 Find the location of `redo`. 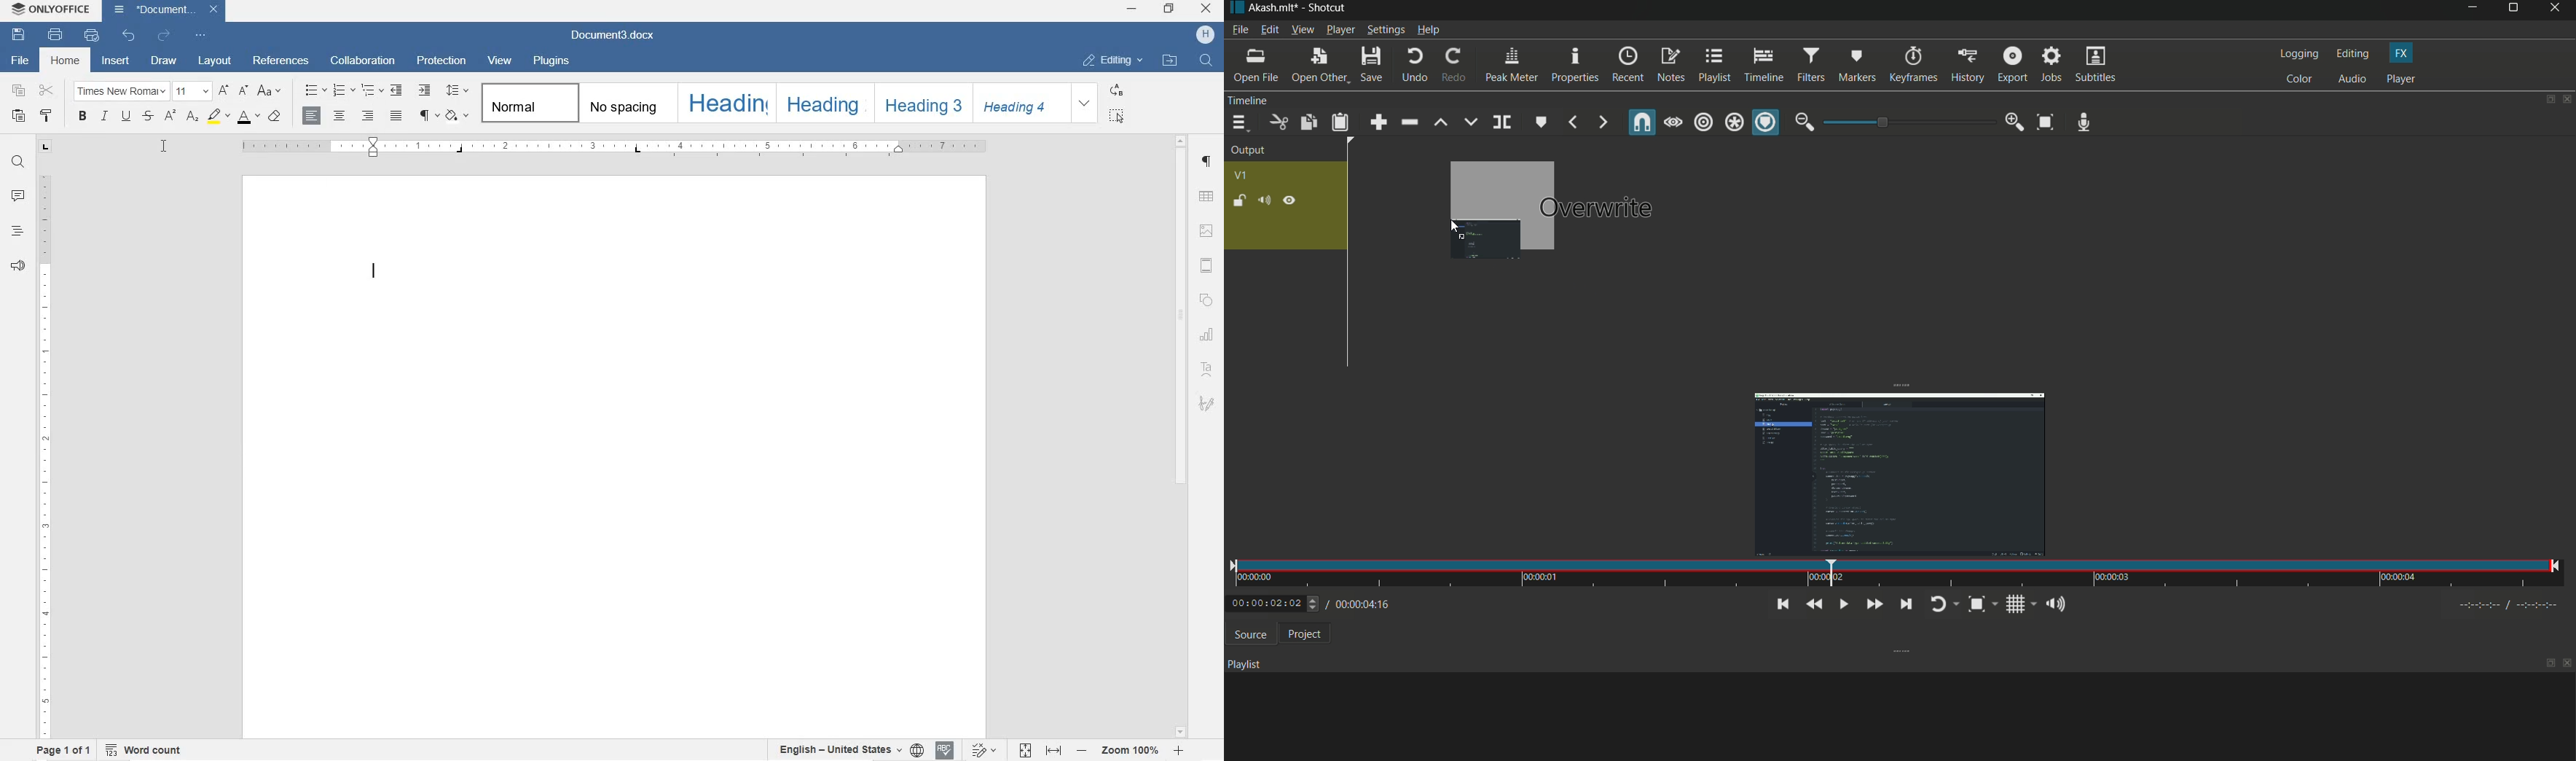

redo is located at coordinates (1451, 65).